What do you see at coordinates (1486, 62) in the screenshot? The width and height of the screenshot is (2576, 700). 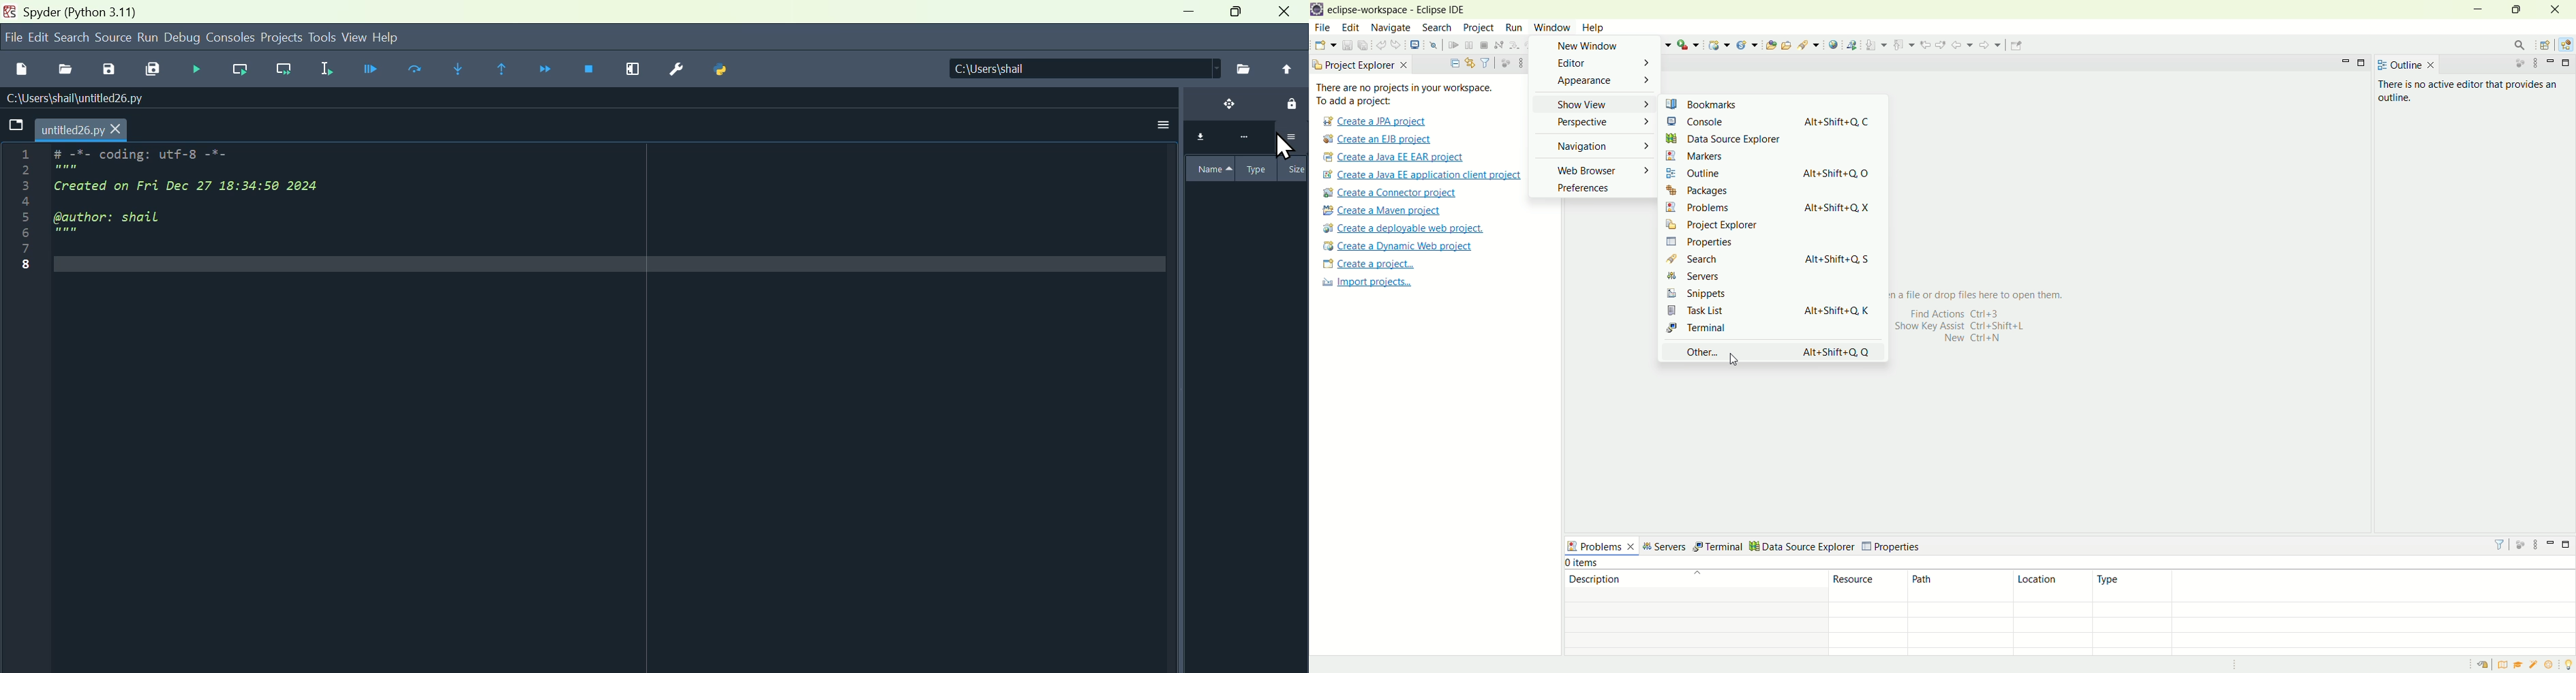 I see `filter` at bounding box center [1486, 62].